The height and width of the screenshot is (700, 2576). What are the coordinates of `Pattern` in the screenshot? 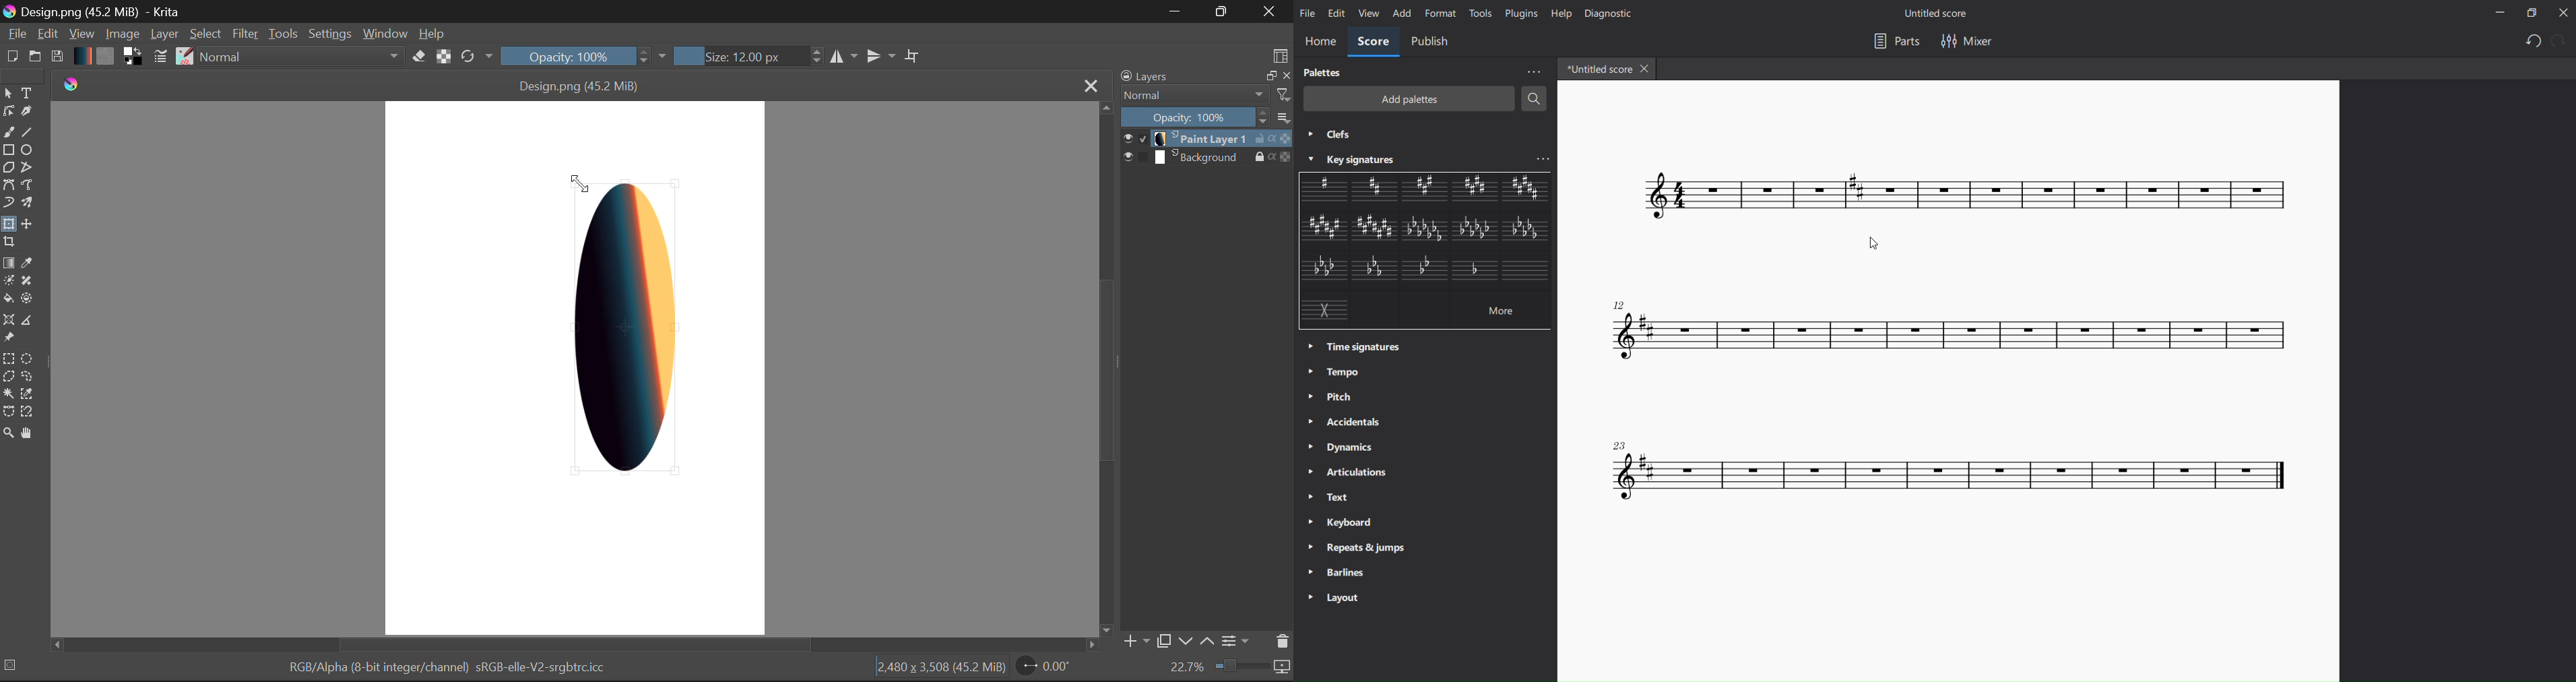 It's located at (105, 57).